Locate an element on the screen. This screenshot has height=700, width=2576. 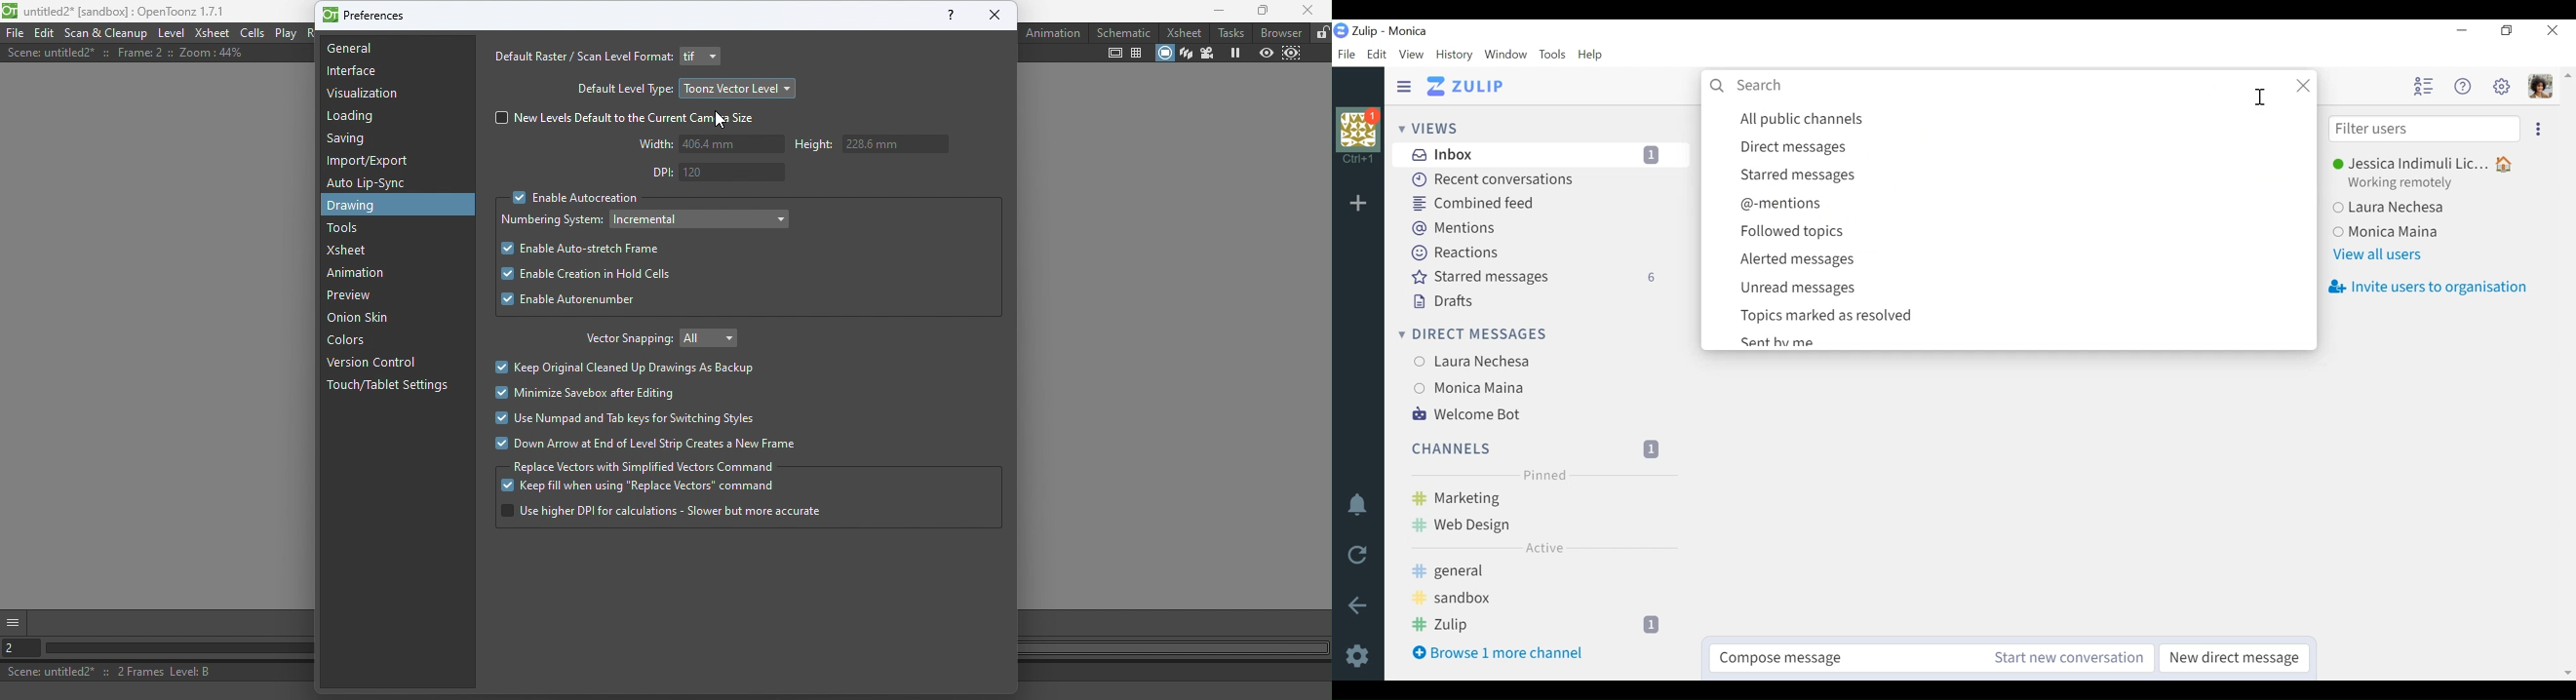
Jessica Indimuli Lic... is located at coordinates (2434, 161).